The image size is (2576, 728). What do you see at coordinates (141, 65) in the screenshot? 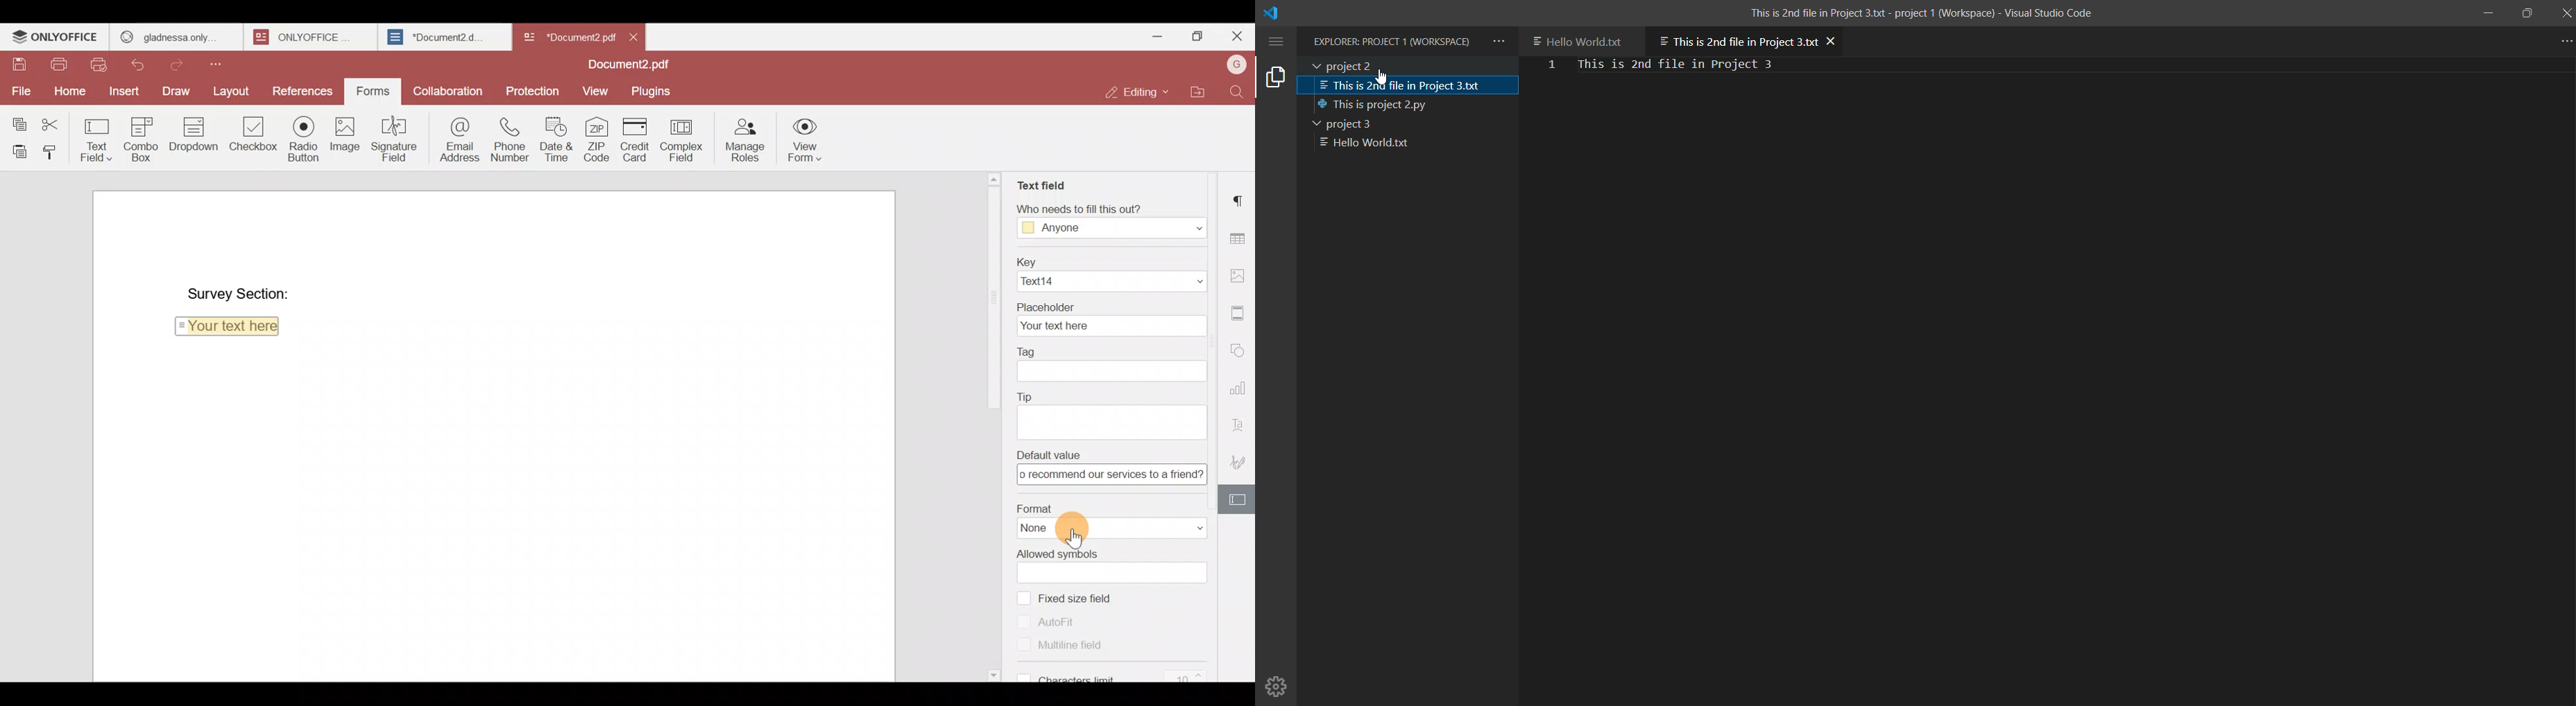
I see `Undo` at bounding box center [141, 65].